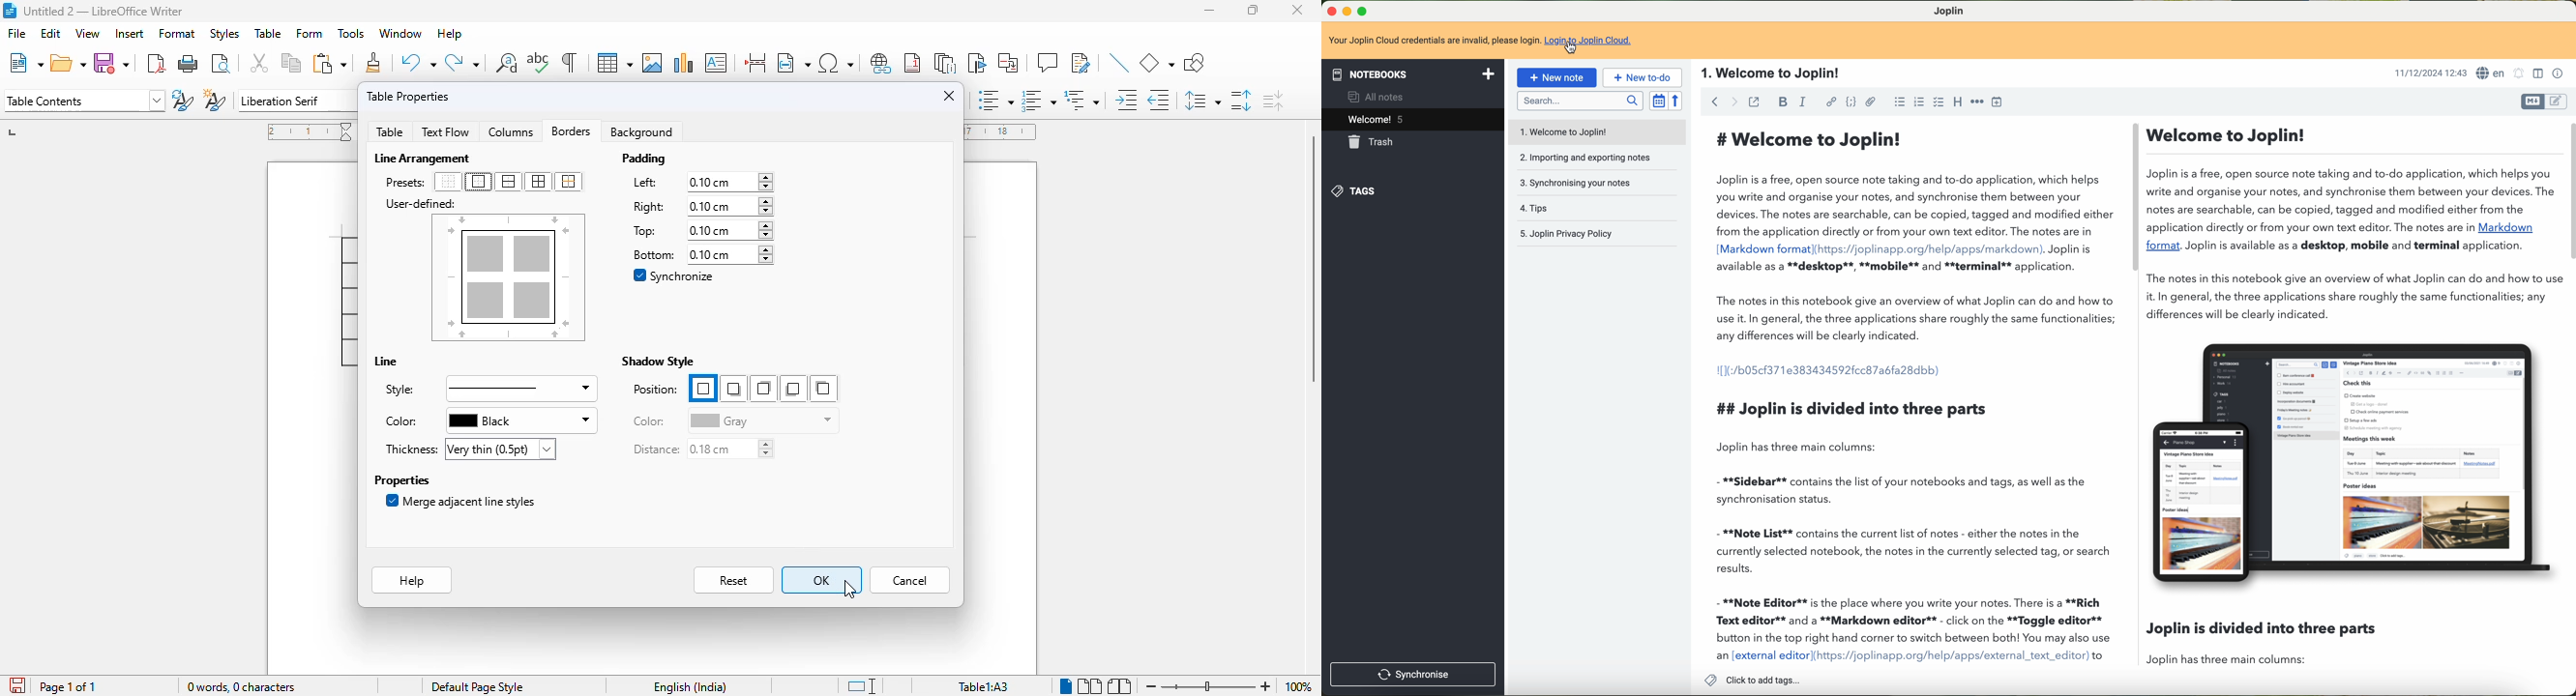  What do you see at coordinates (984, 686) in the screenshot?
I see `table1:A3` at bounding box center [984, 686].